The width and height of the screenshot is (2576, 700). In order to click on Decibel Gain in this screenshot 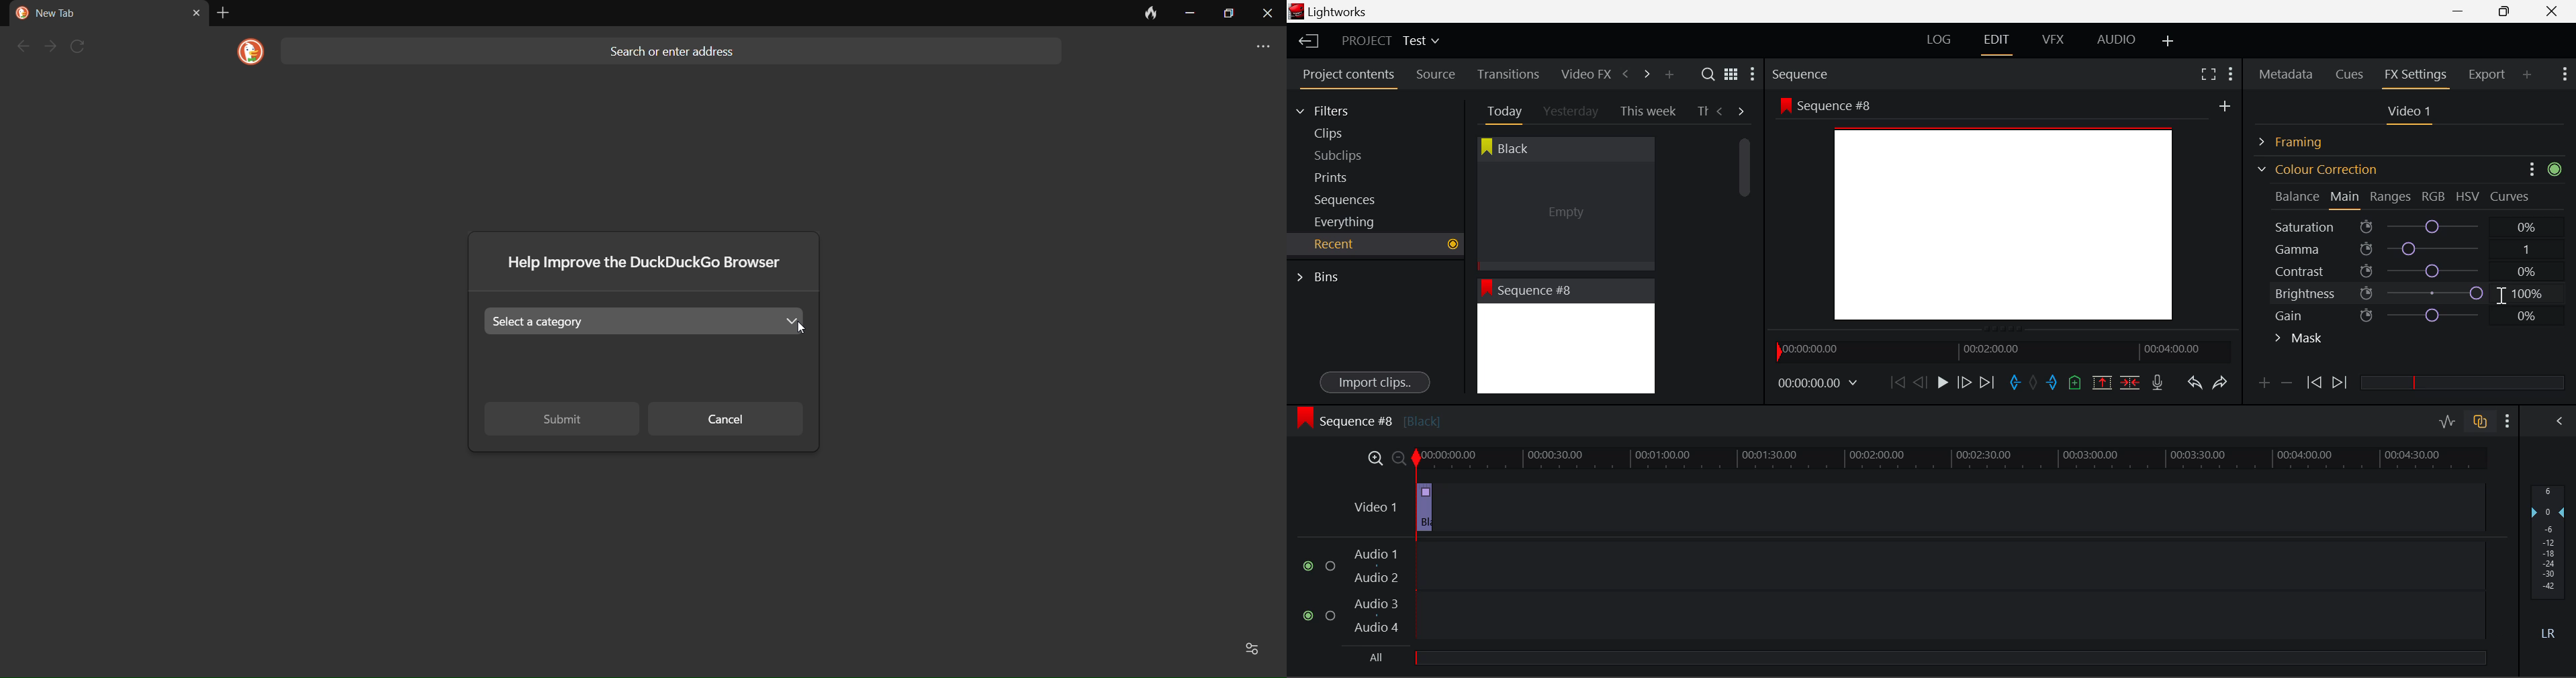, I will do `click(2547, 565)`.